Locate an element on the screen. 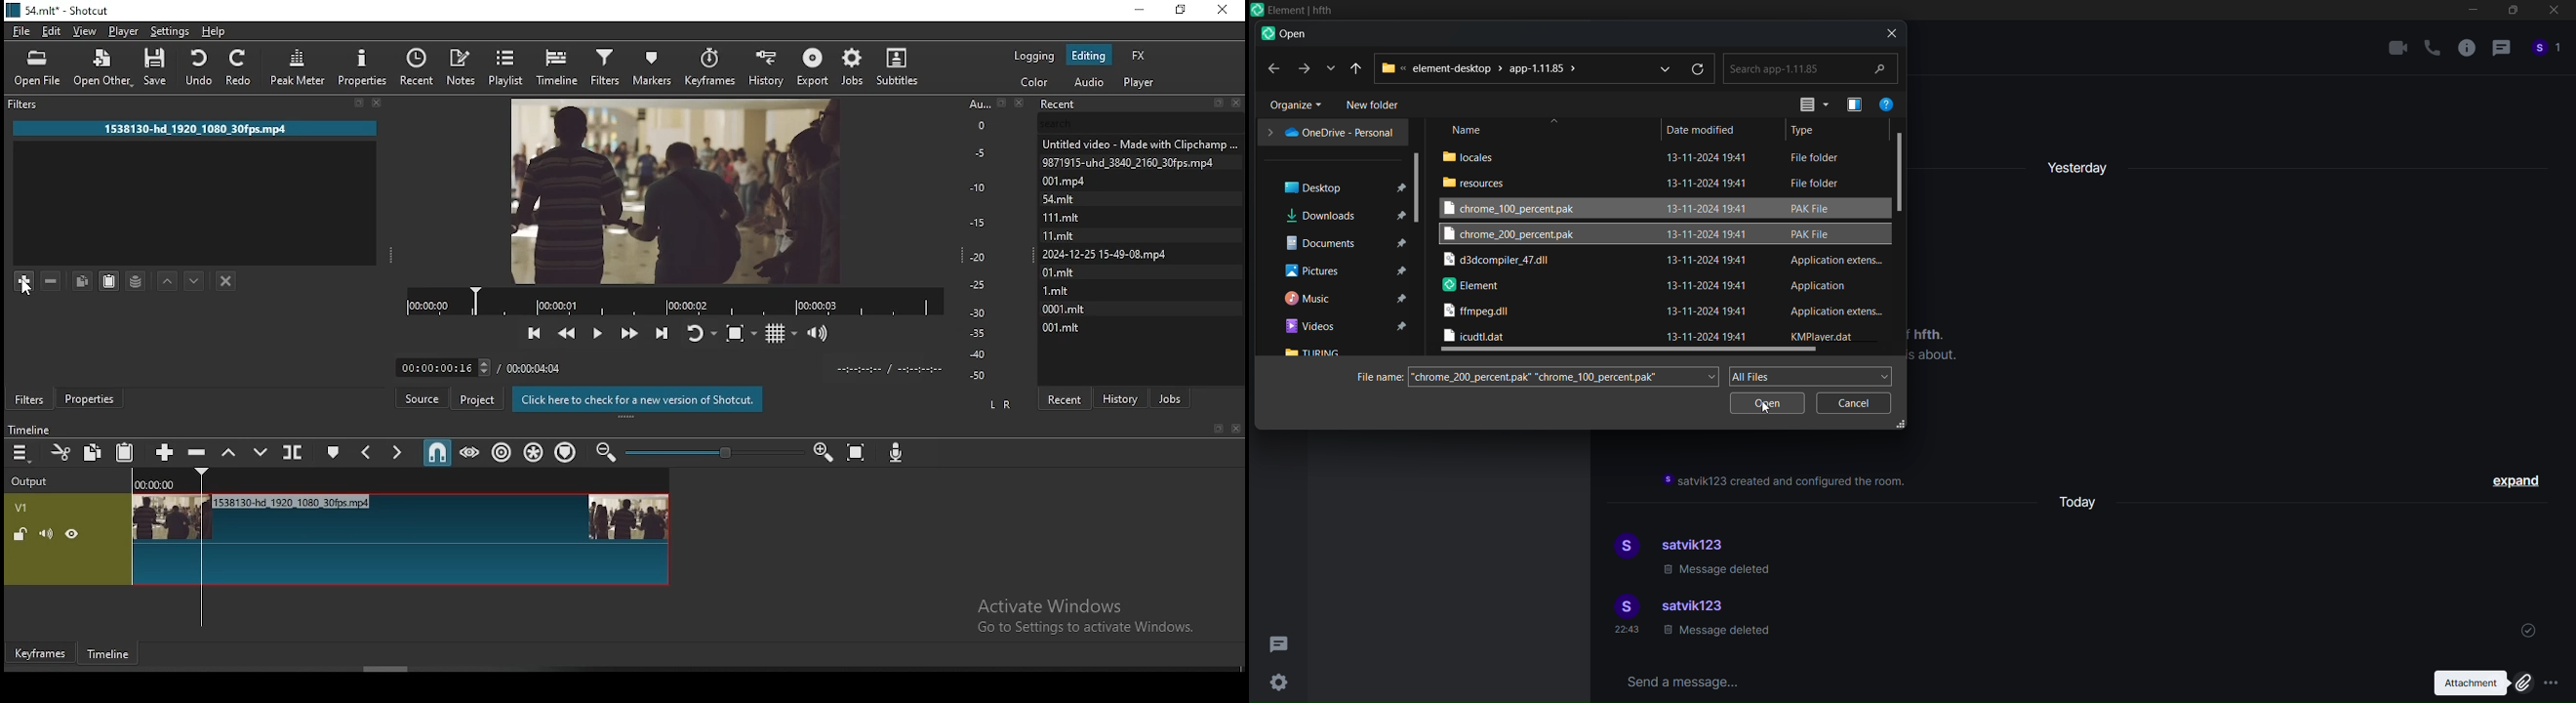 Image resolution: width=2576 pixels, height=728 pixels. ripple delete is located at coordinates (199, 453).